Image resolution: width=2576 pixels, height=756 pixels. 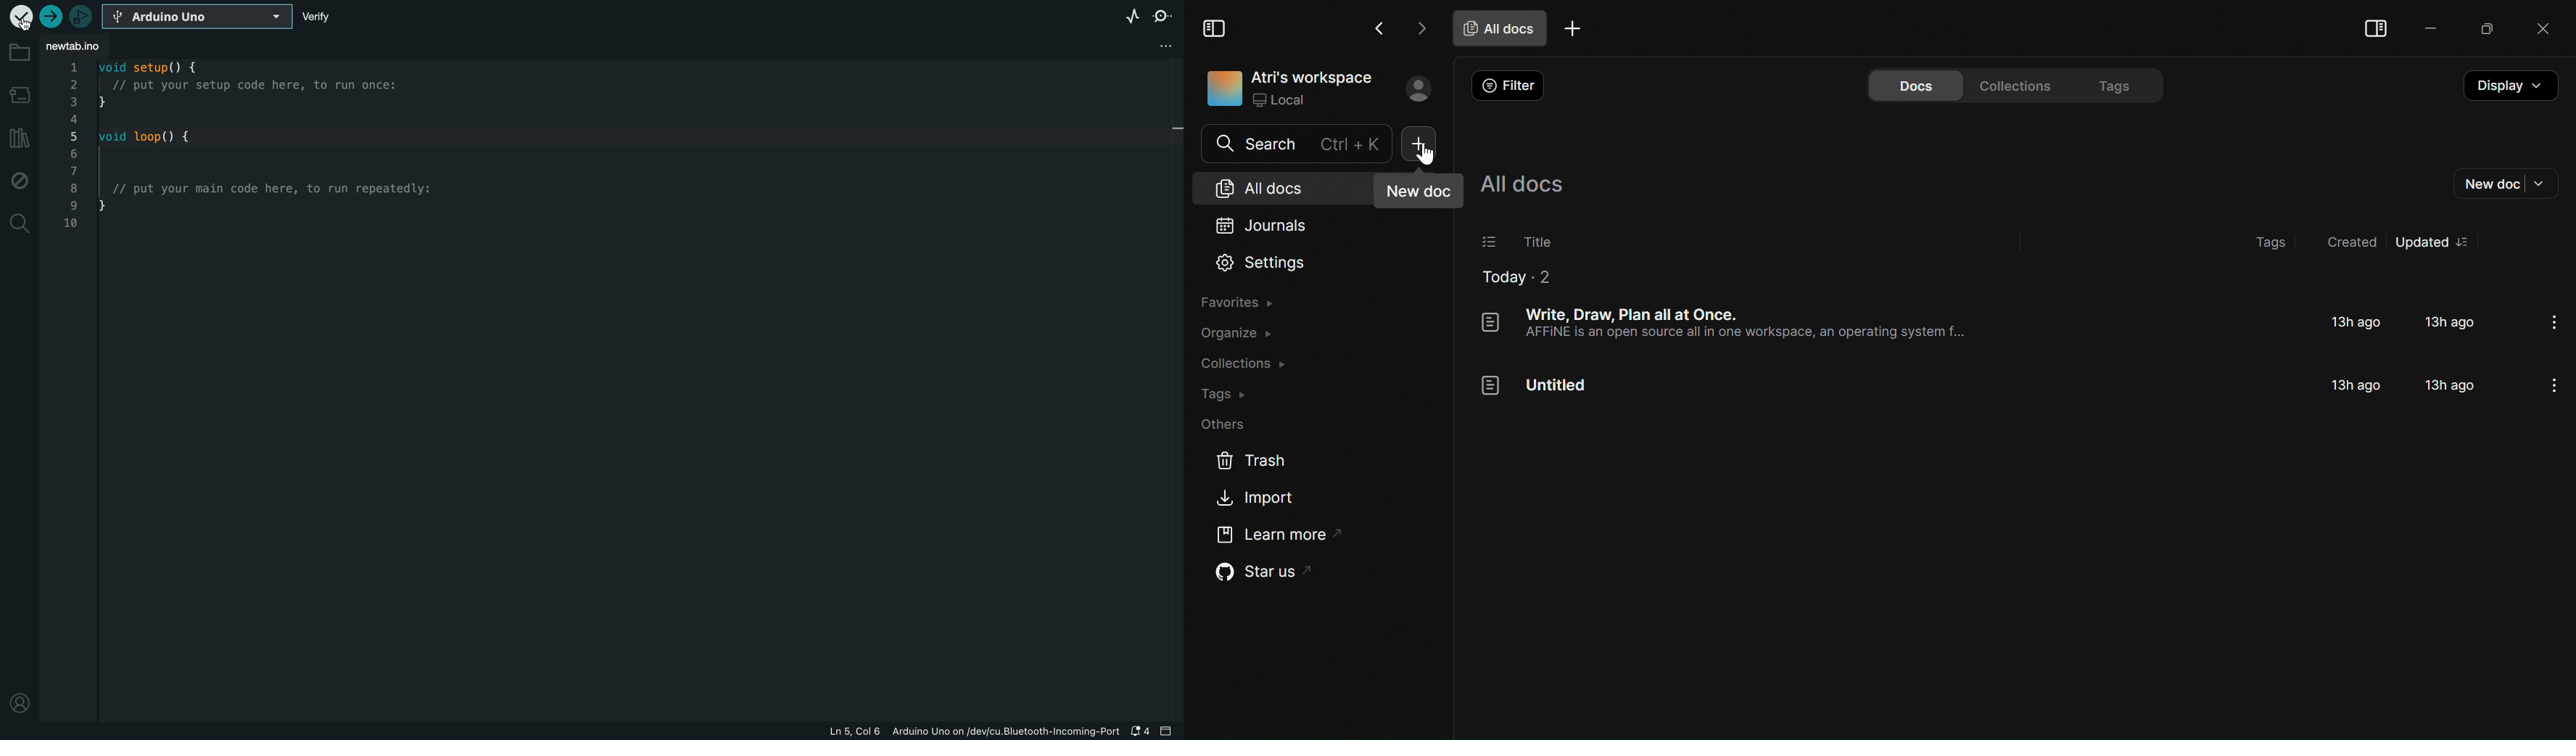 What do you see at coordinates (2272, 242) in the screenshot?
I see `Tags` at bounding box center [2272, 242].